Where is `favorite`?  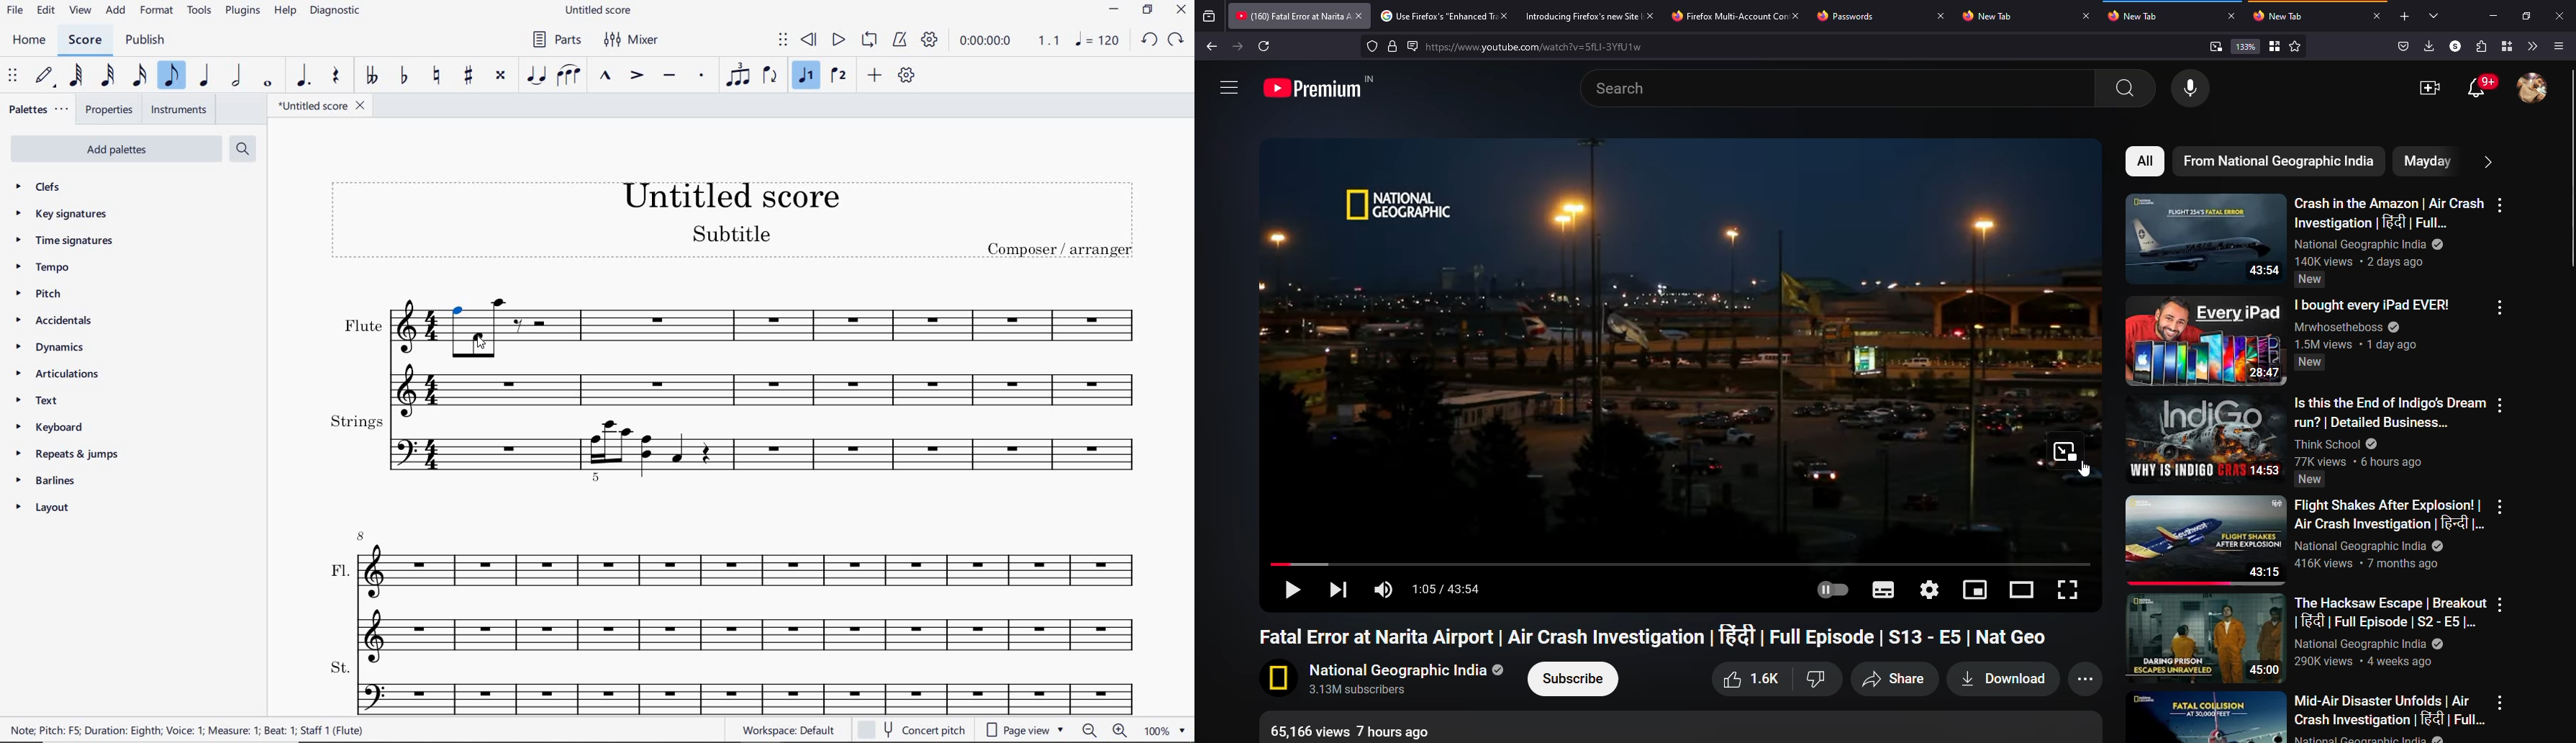 favorite is located at coordinates (2295, 47).